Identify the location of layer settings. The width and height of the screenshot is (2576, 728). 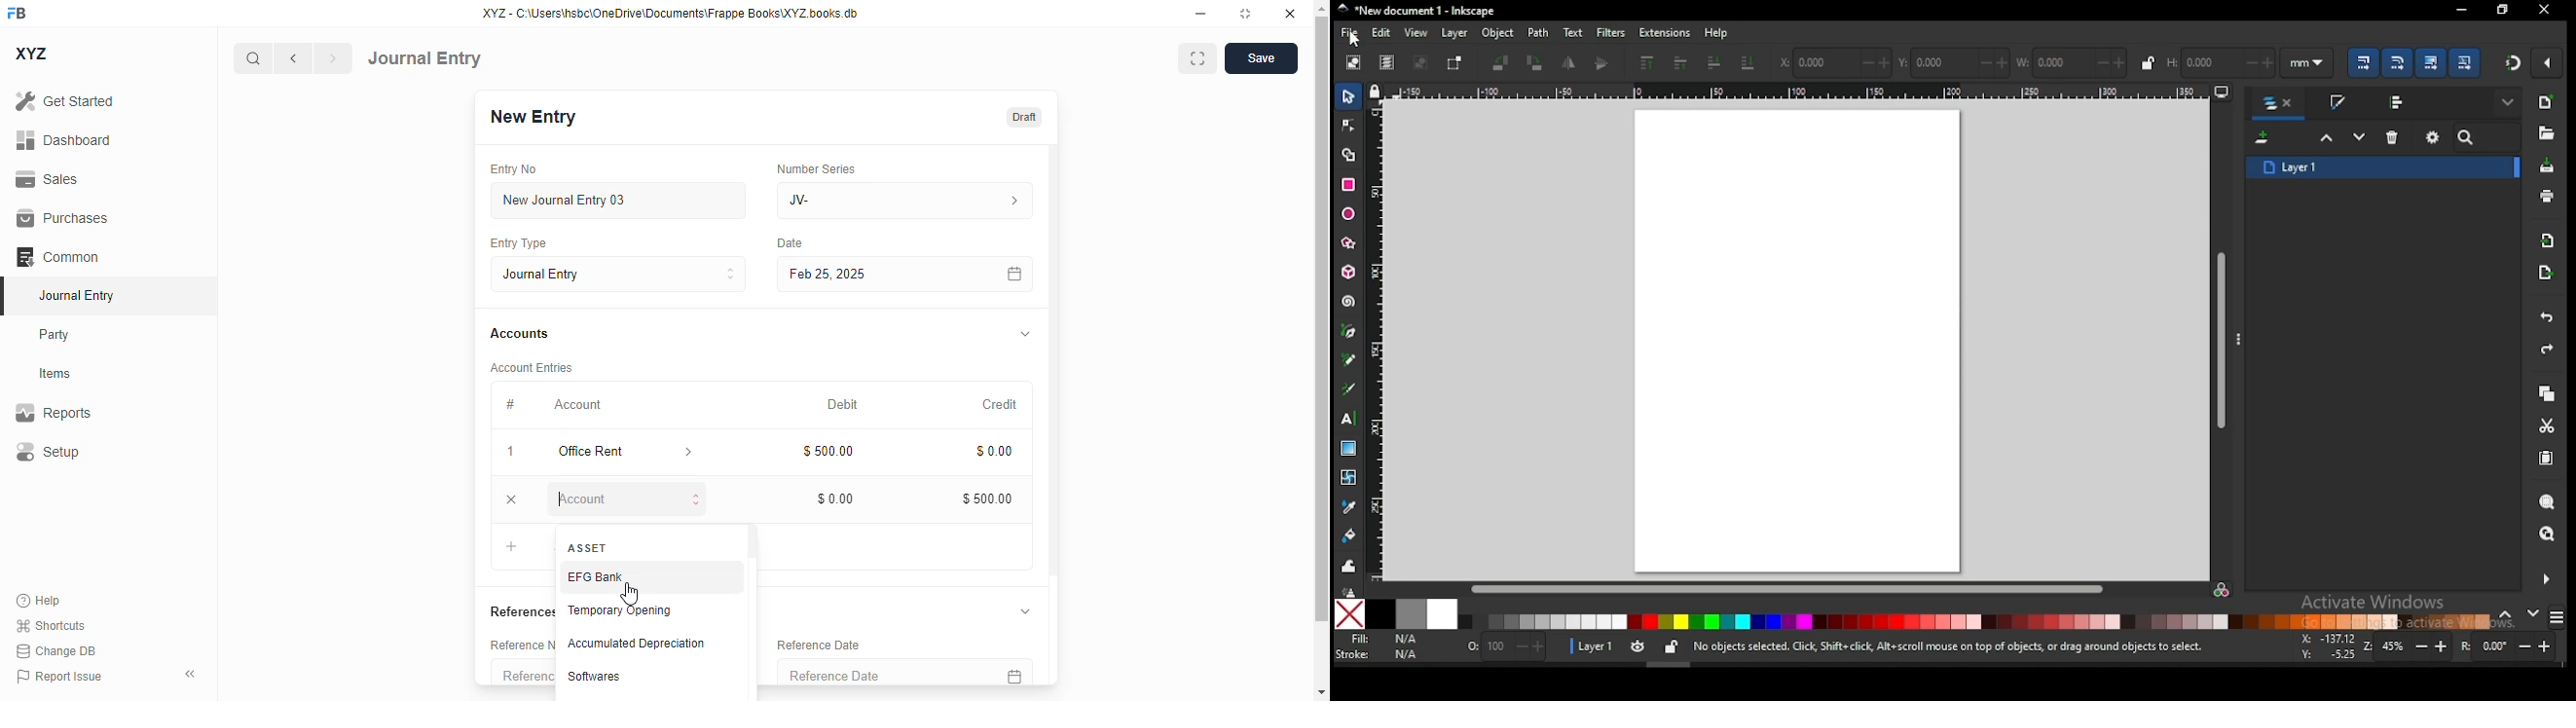
(1626, 647).